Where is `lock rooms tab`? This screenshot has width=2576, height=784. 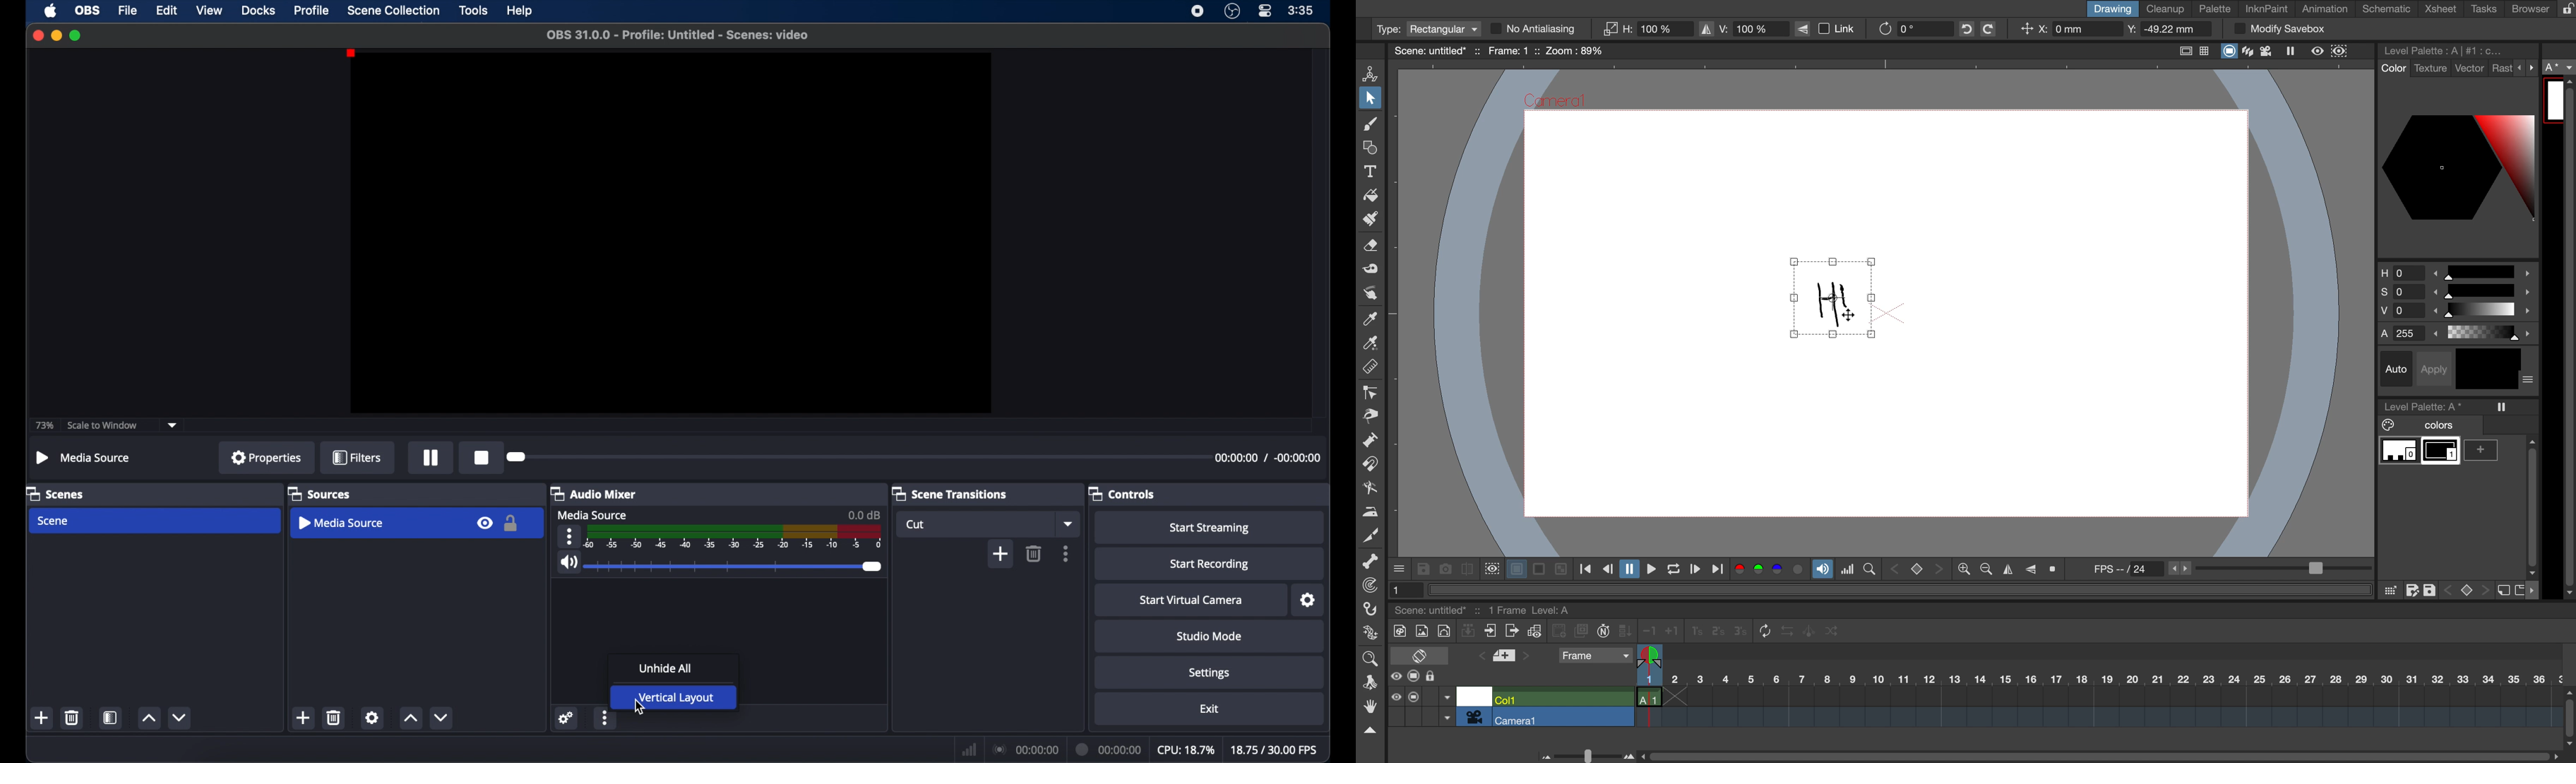 lock rooms tab is located at coordinates (2563, 10).